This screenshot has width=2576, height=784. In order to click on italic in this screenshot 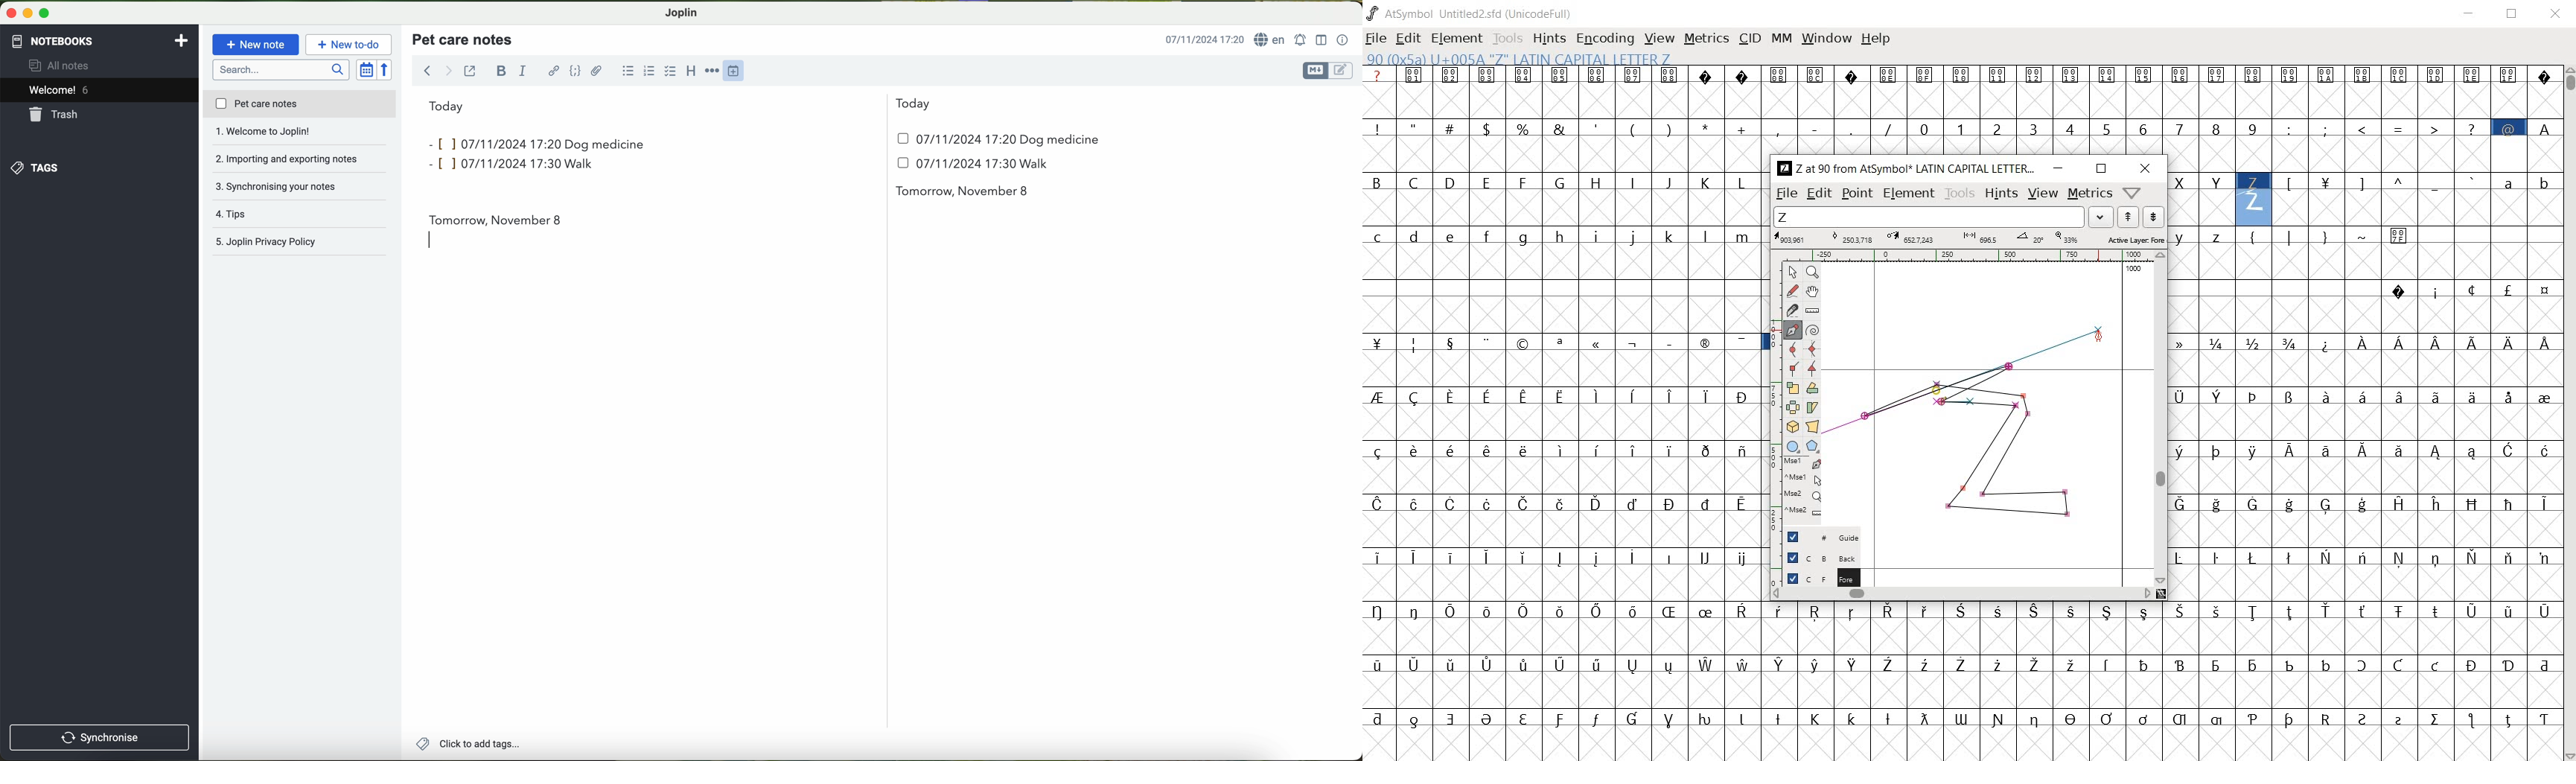, I will do `click(521, 71)`.